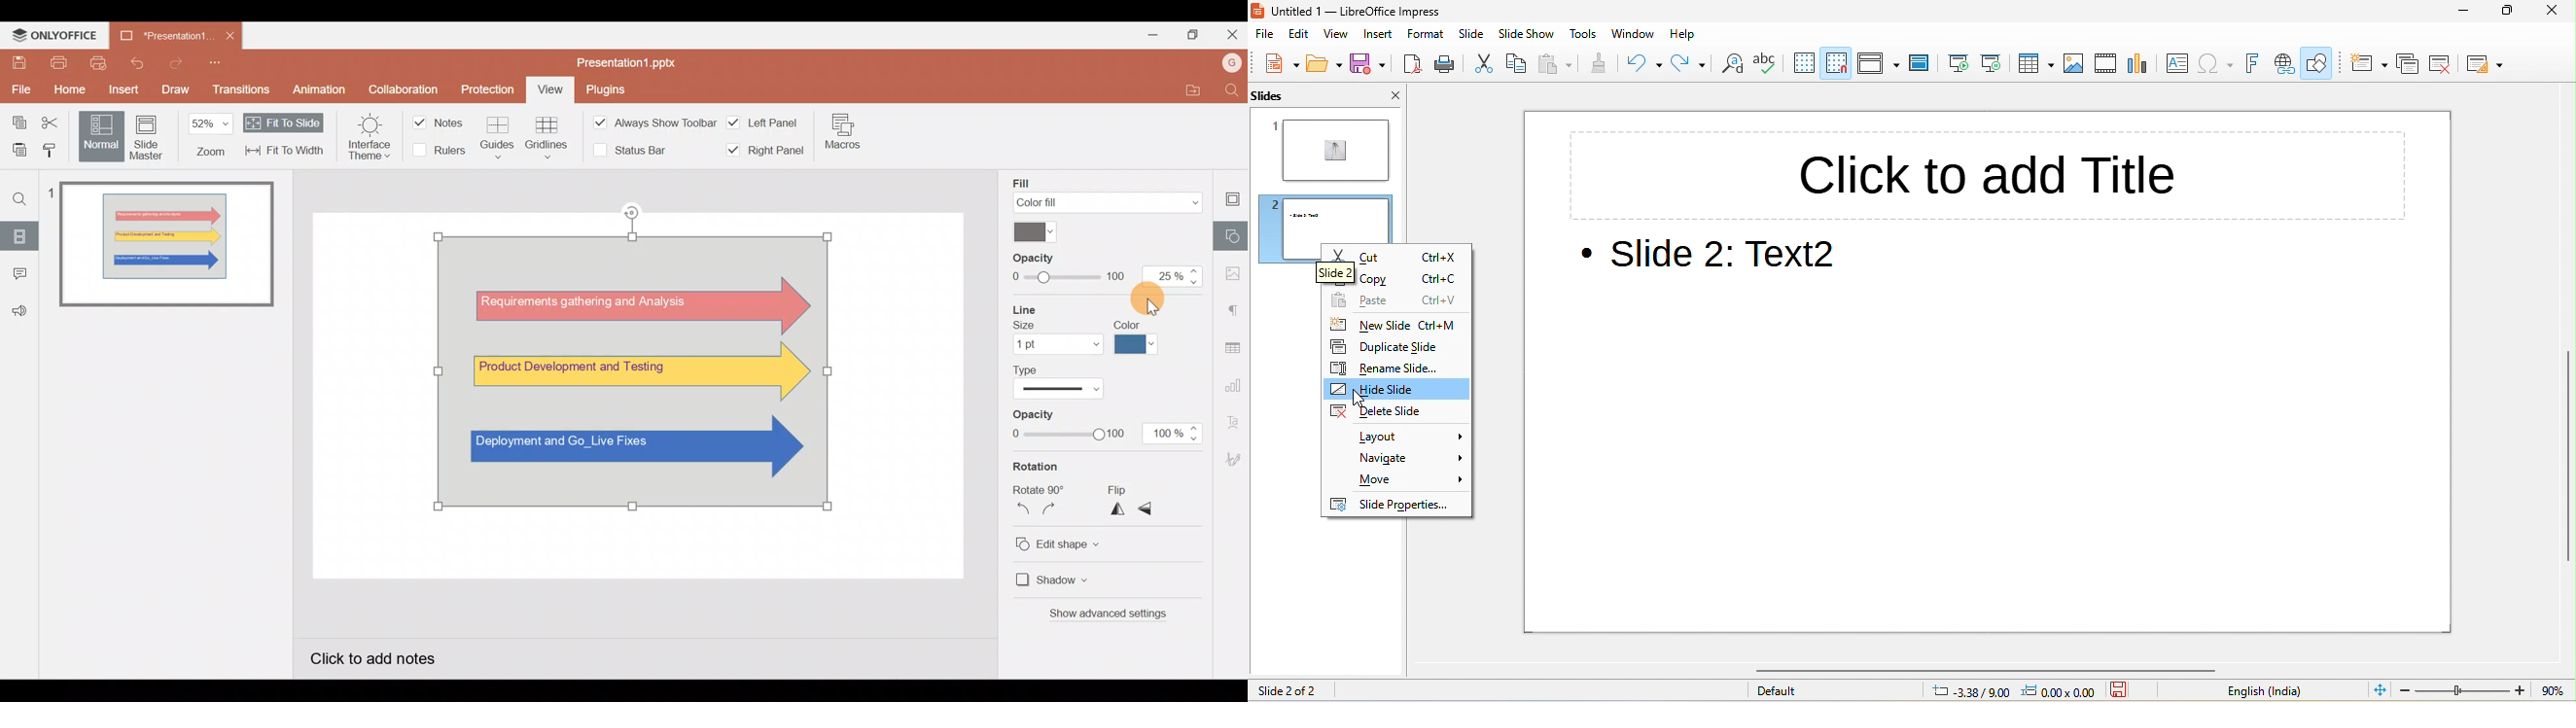  What do you see at coordinates (15, 120) in the screenshot?
I see `Copy` at bounding box center [15, 120].